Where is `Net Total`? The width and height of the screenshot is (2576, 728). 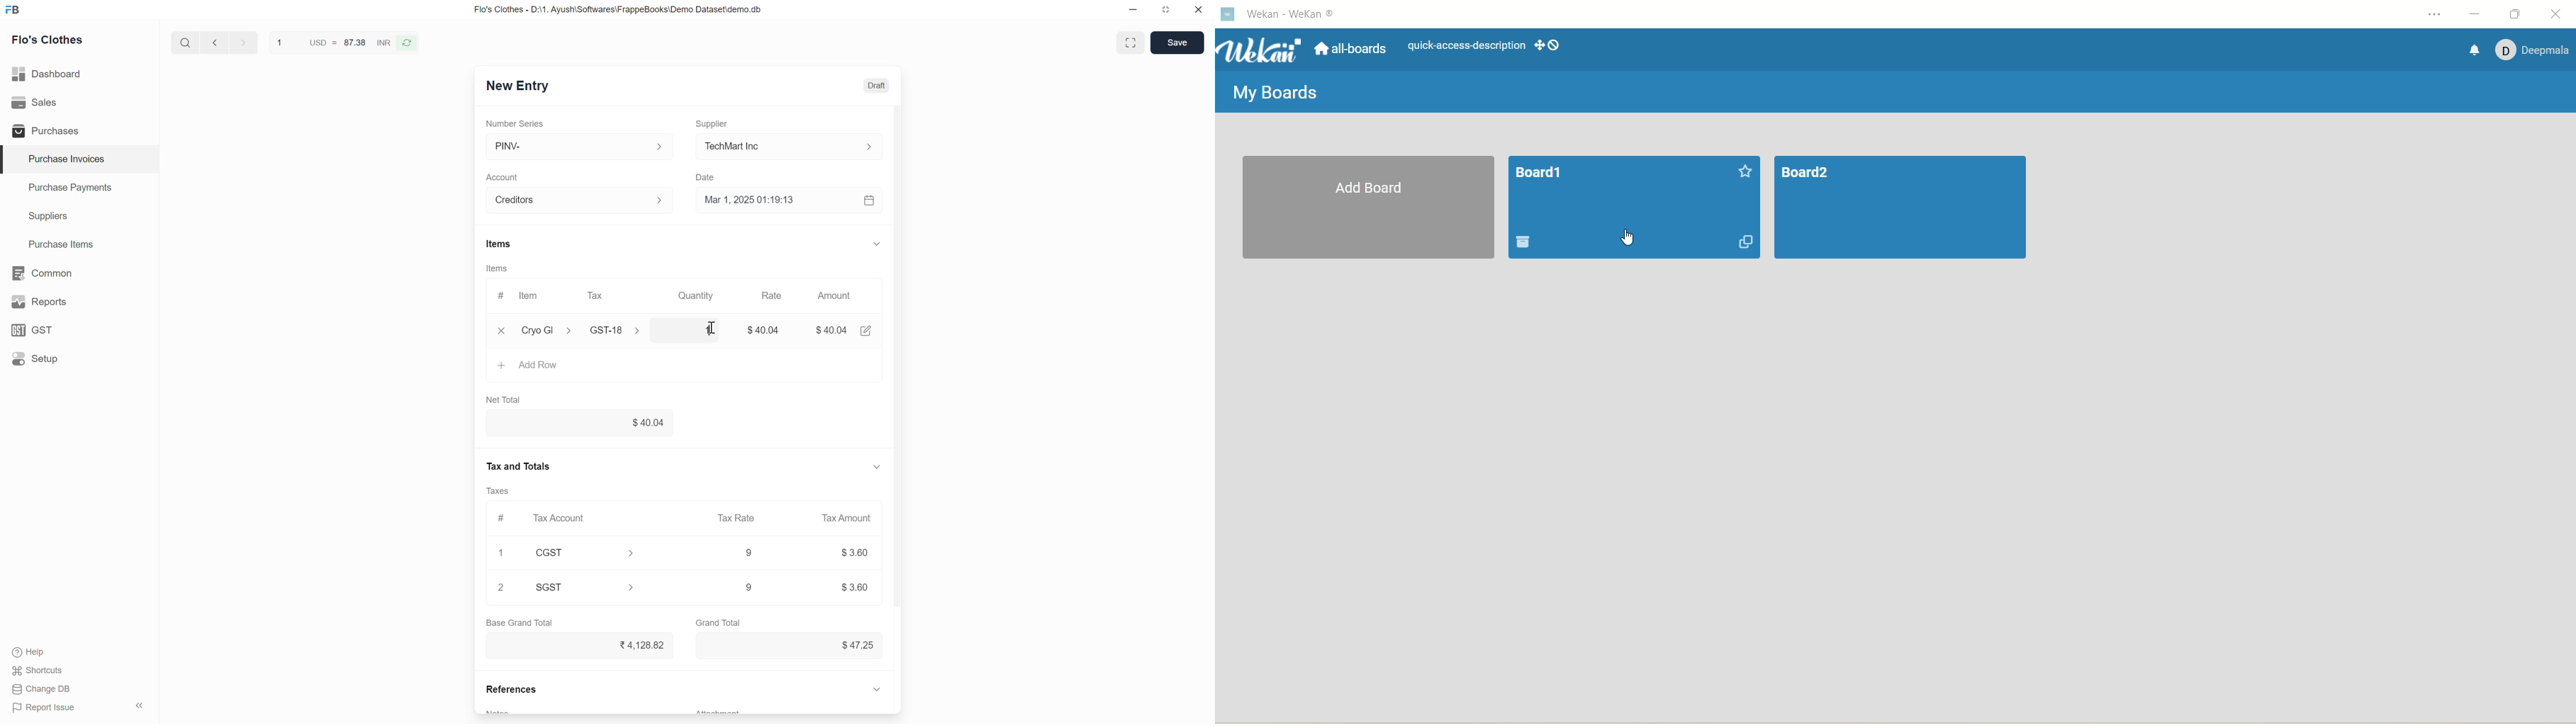
Net Total is located at coordinates (508, 399).